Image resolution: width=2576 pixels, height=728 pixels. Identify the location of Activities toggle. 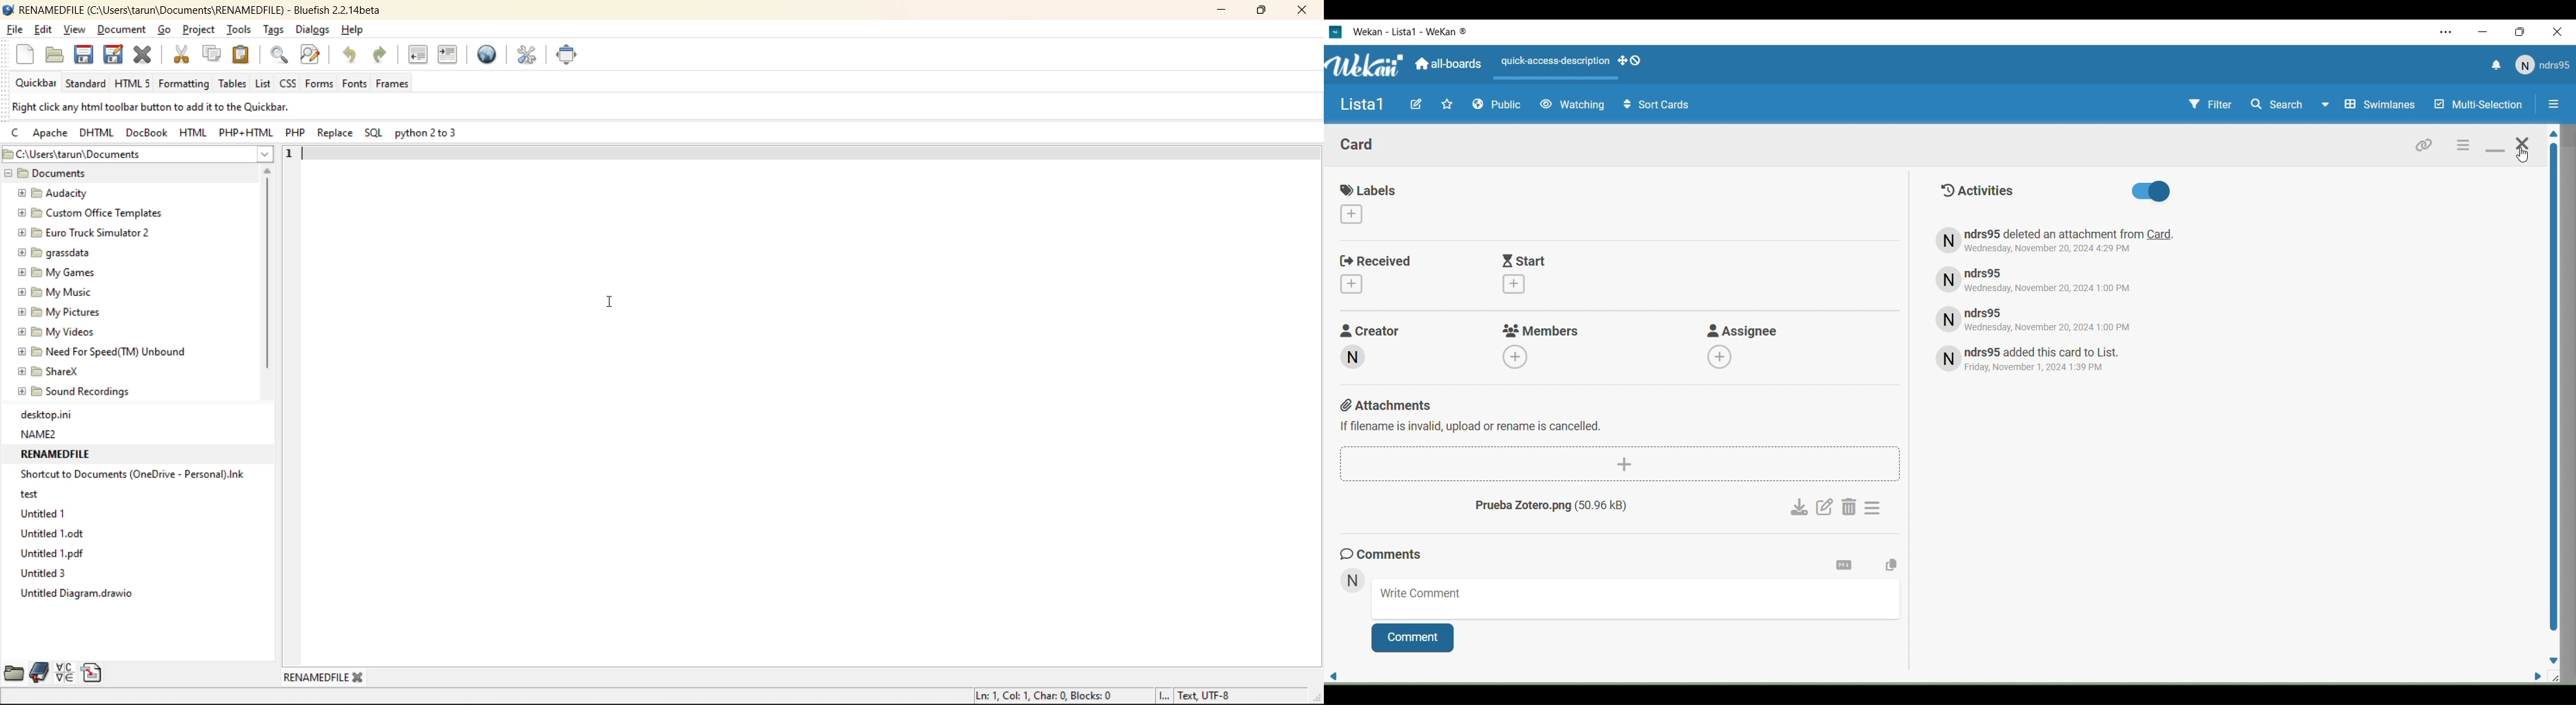
(2151, 192).